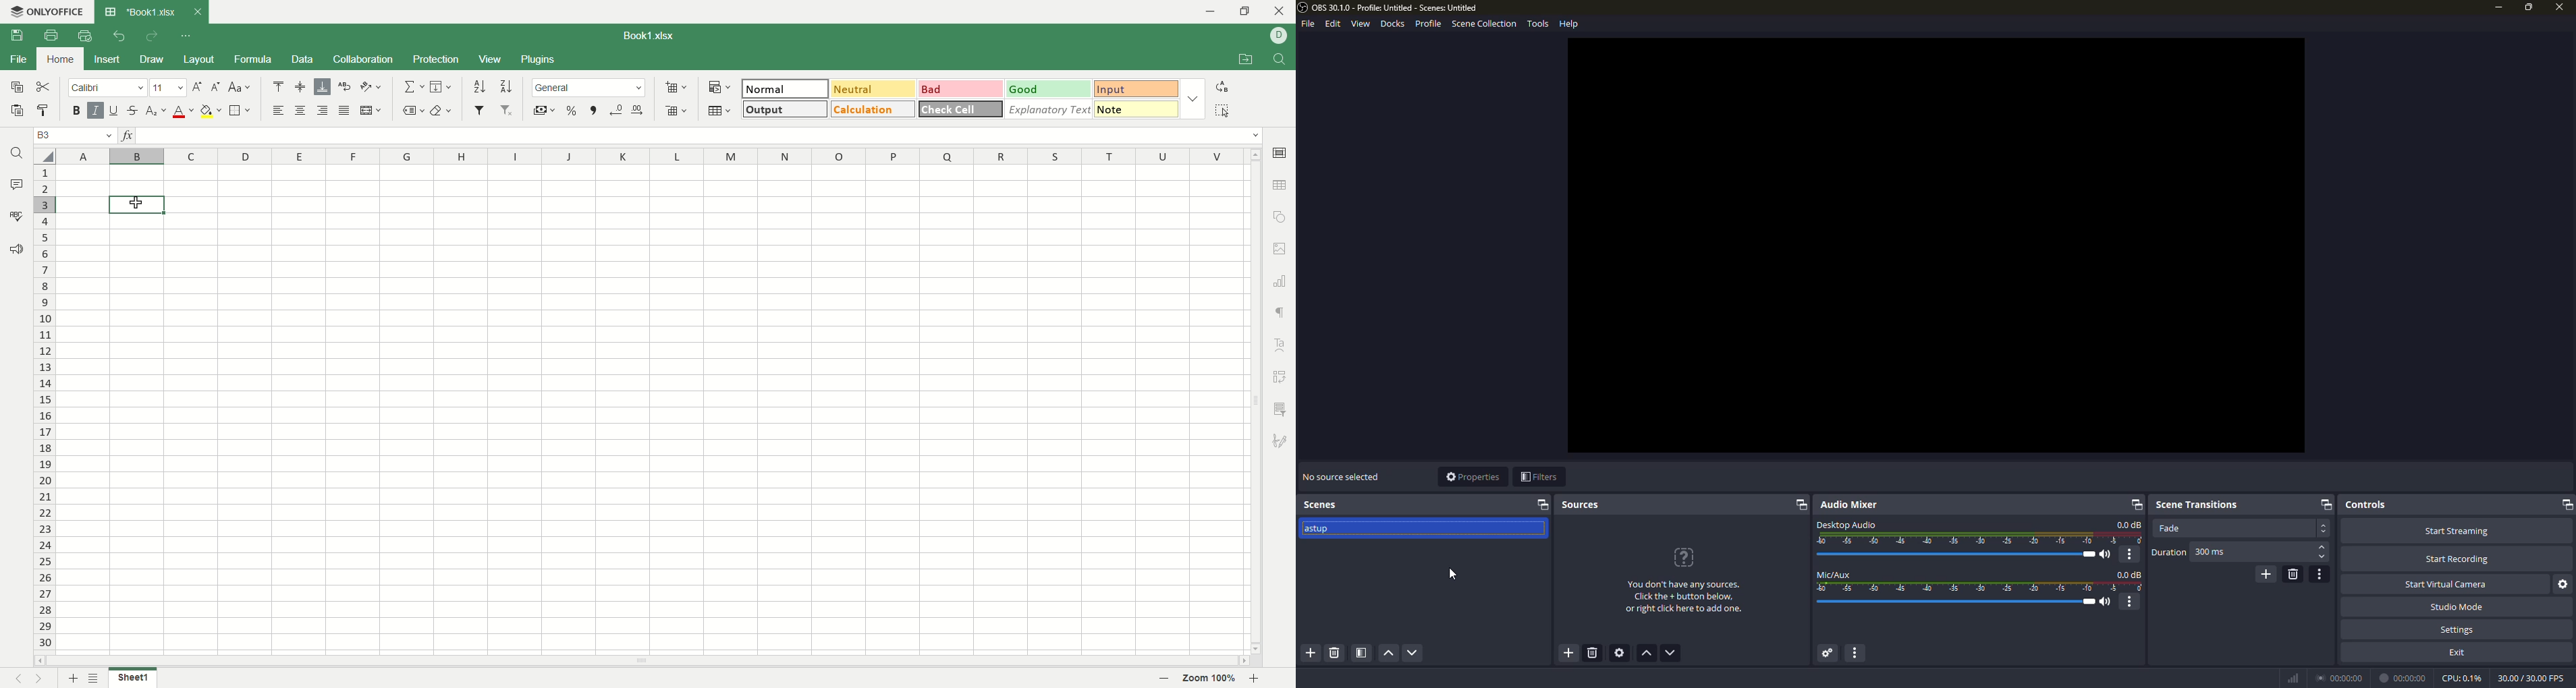 This screenshot has height=700, width=2576. I want to click on comma style, so click(595, 111).